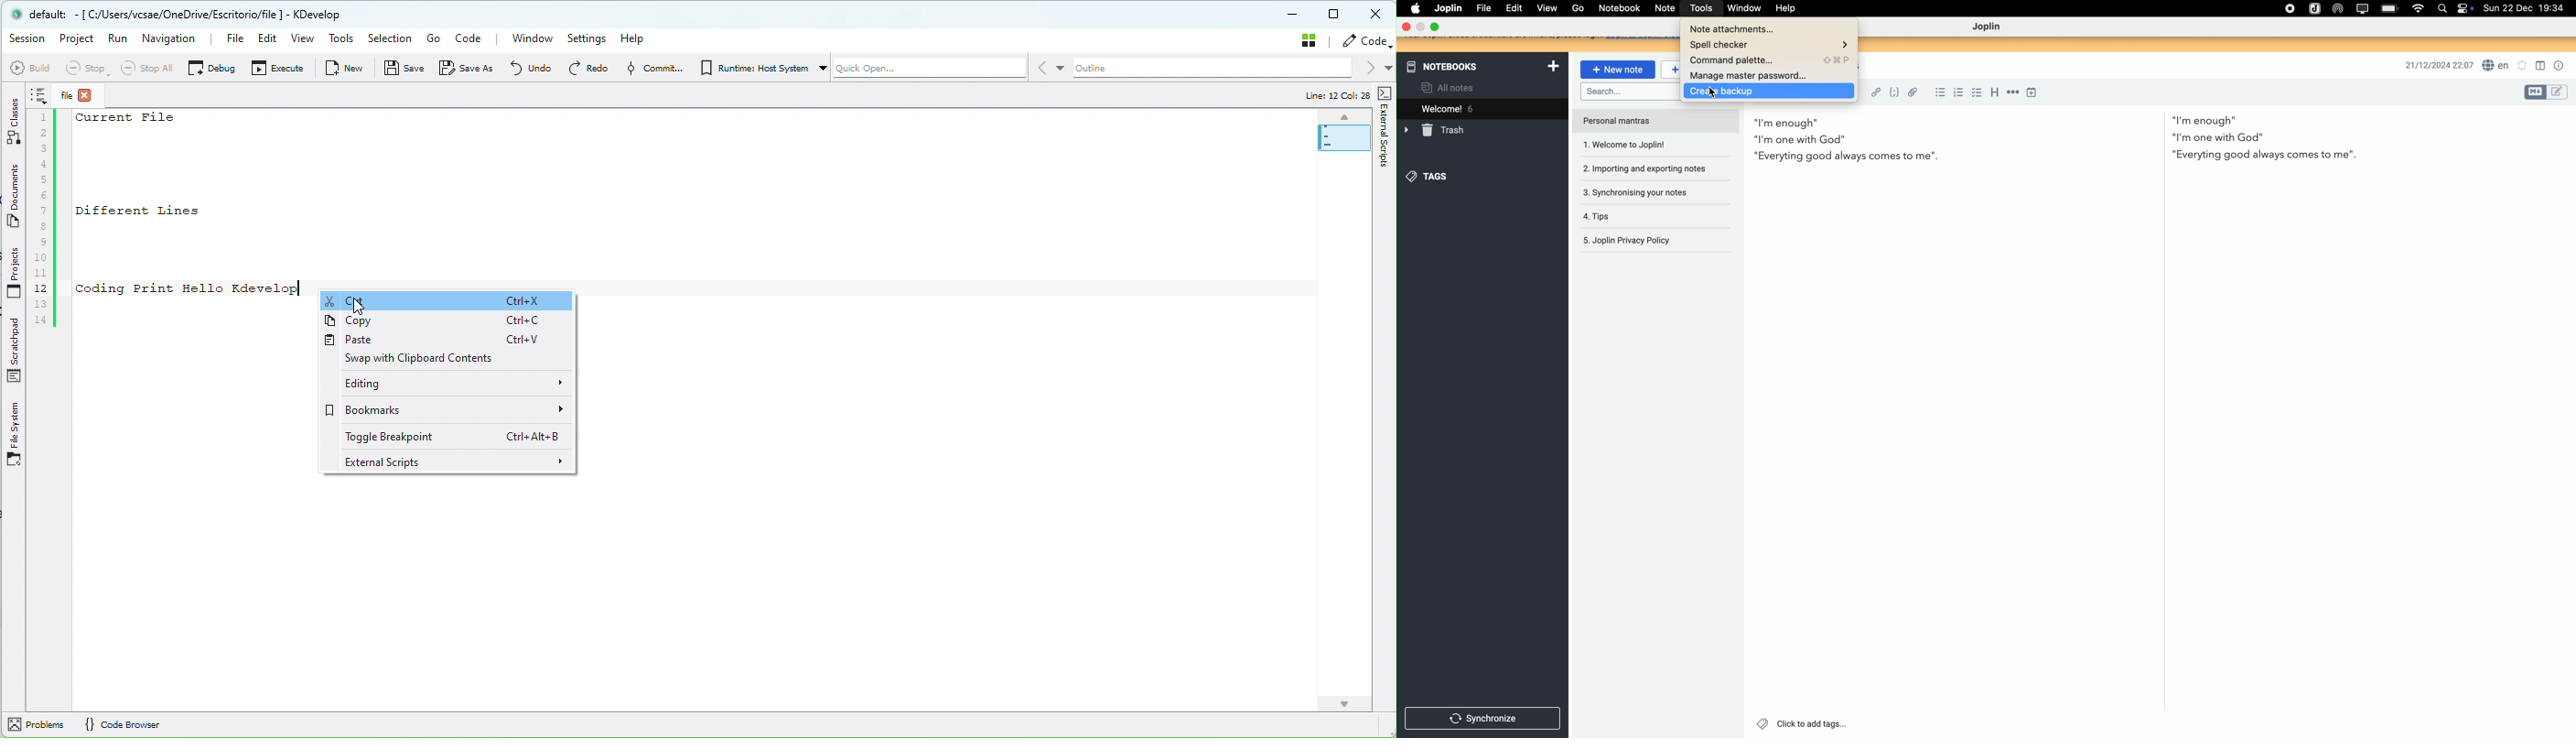 Image resolution: width=2576 pixels, height=756 pixels. I want to click on click on tools, so click(1698, 9).